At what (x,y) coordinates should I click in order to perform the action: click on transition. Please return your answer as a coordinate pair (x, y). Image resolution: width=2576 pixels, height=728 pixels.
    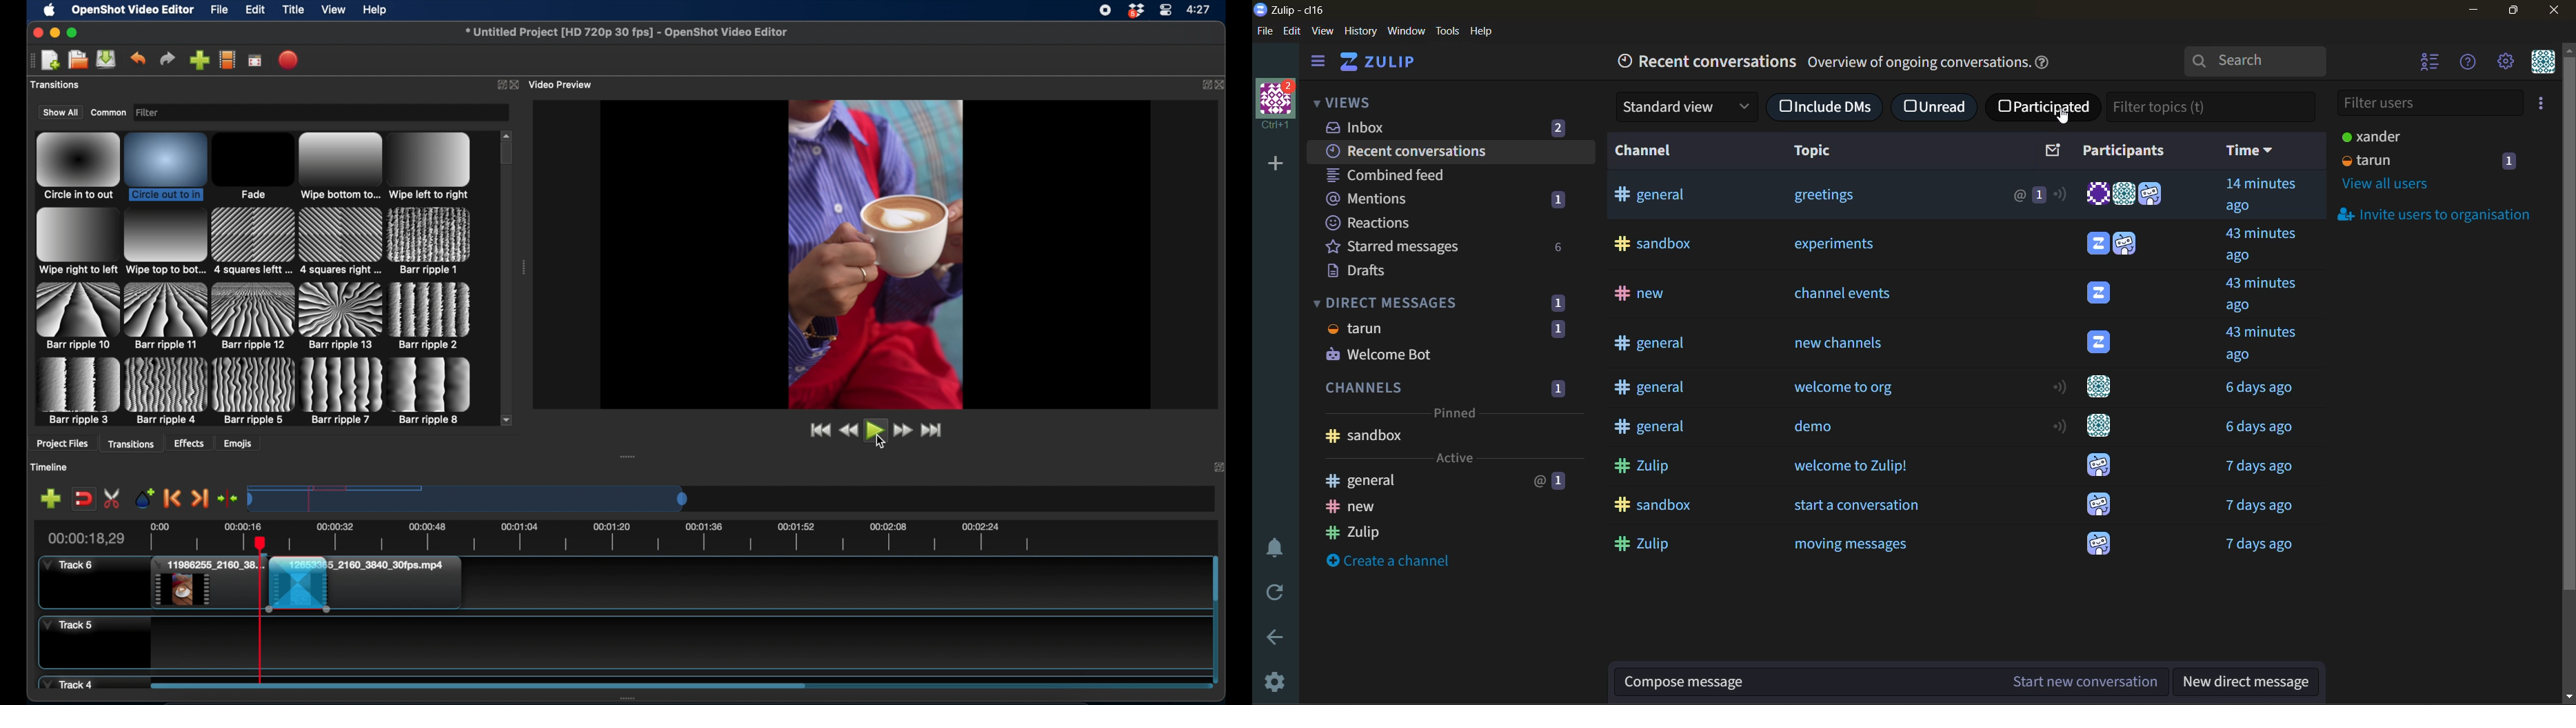
    Looking at the image, I should click on (430, 241).